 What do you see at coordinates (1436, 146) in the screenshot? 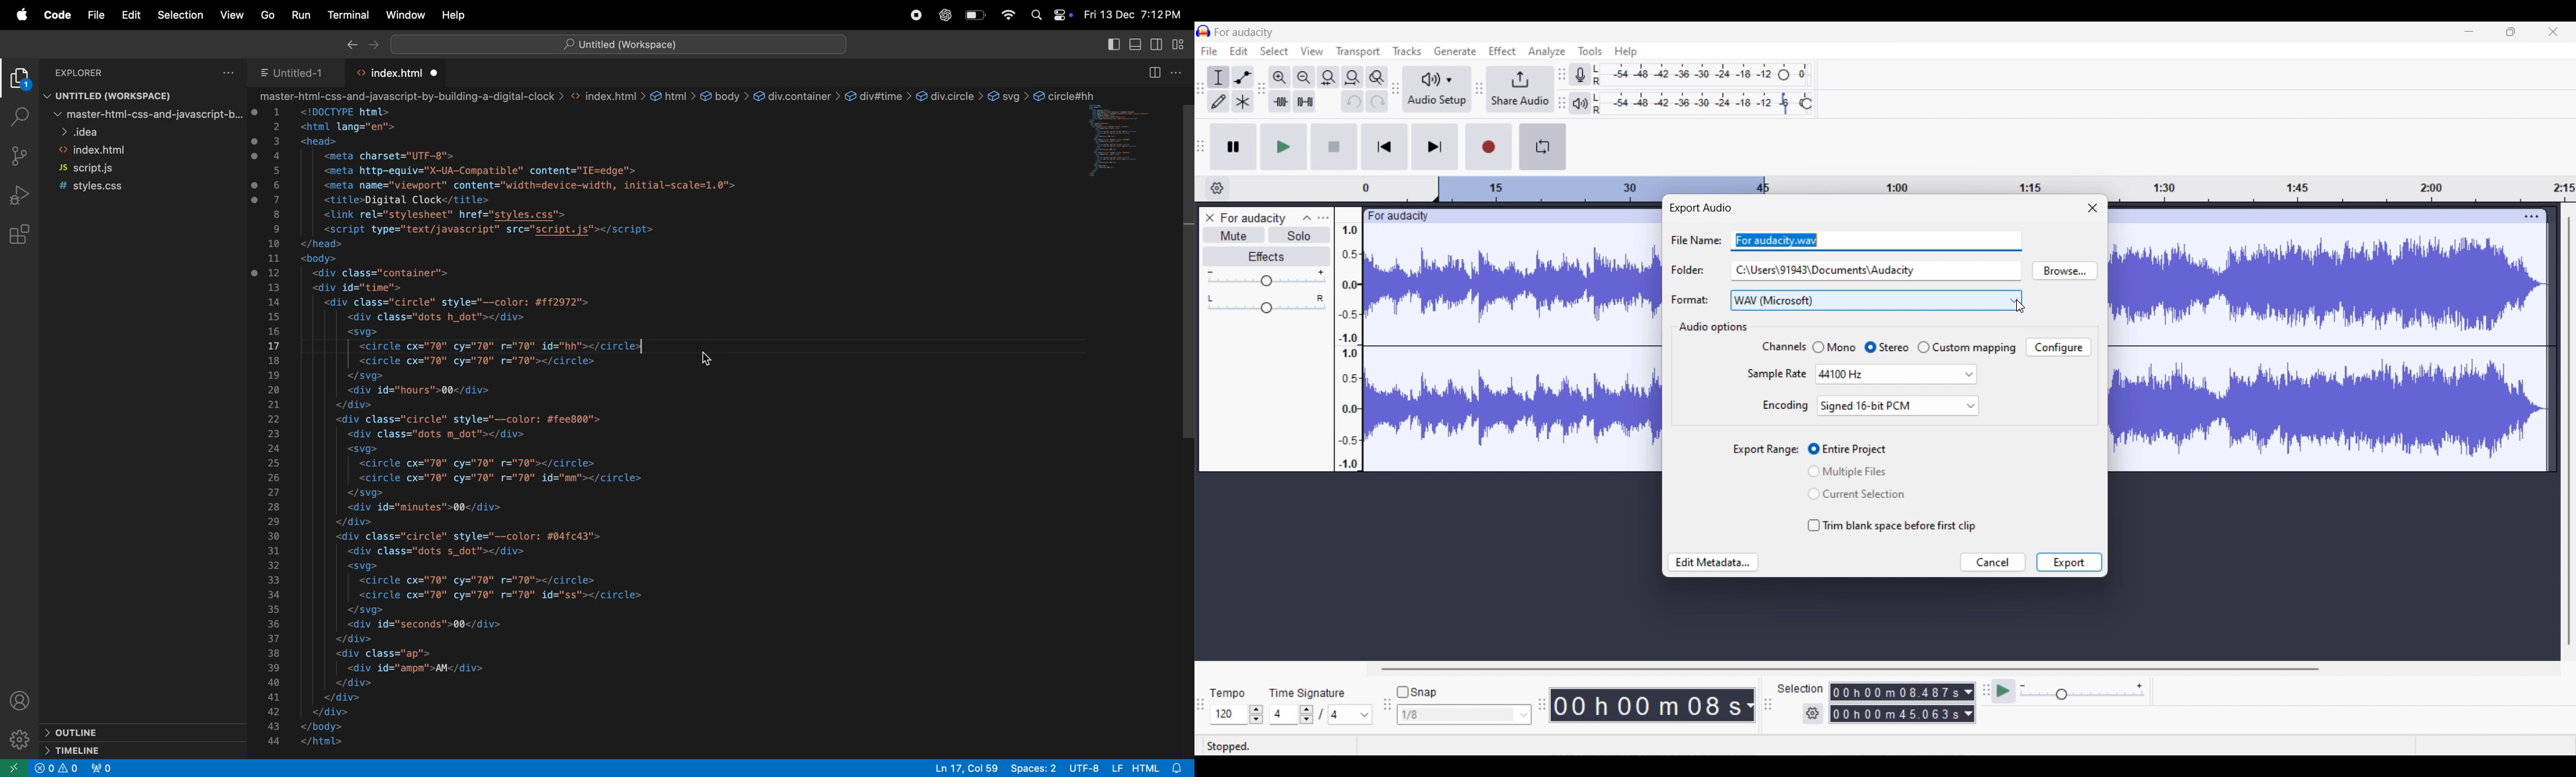
I see `Skip/Select to end` at bounding box center [1436, 146].